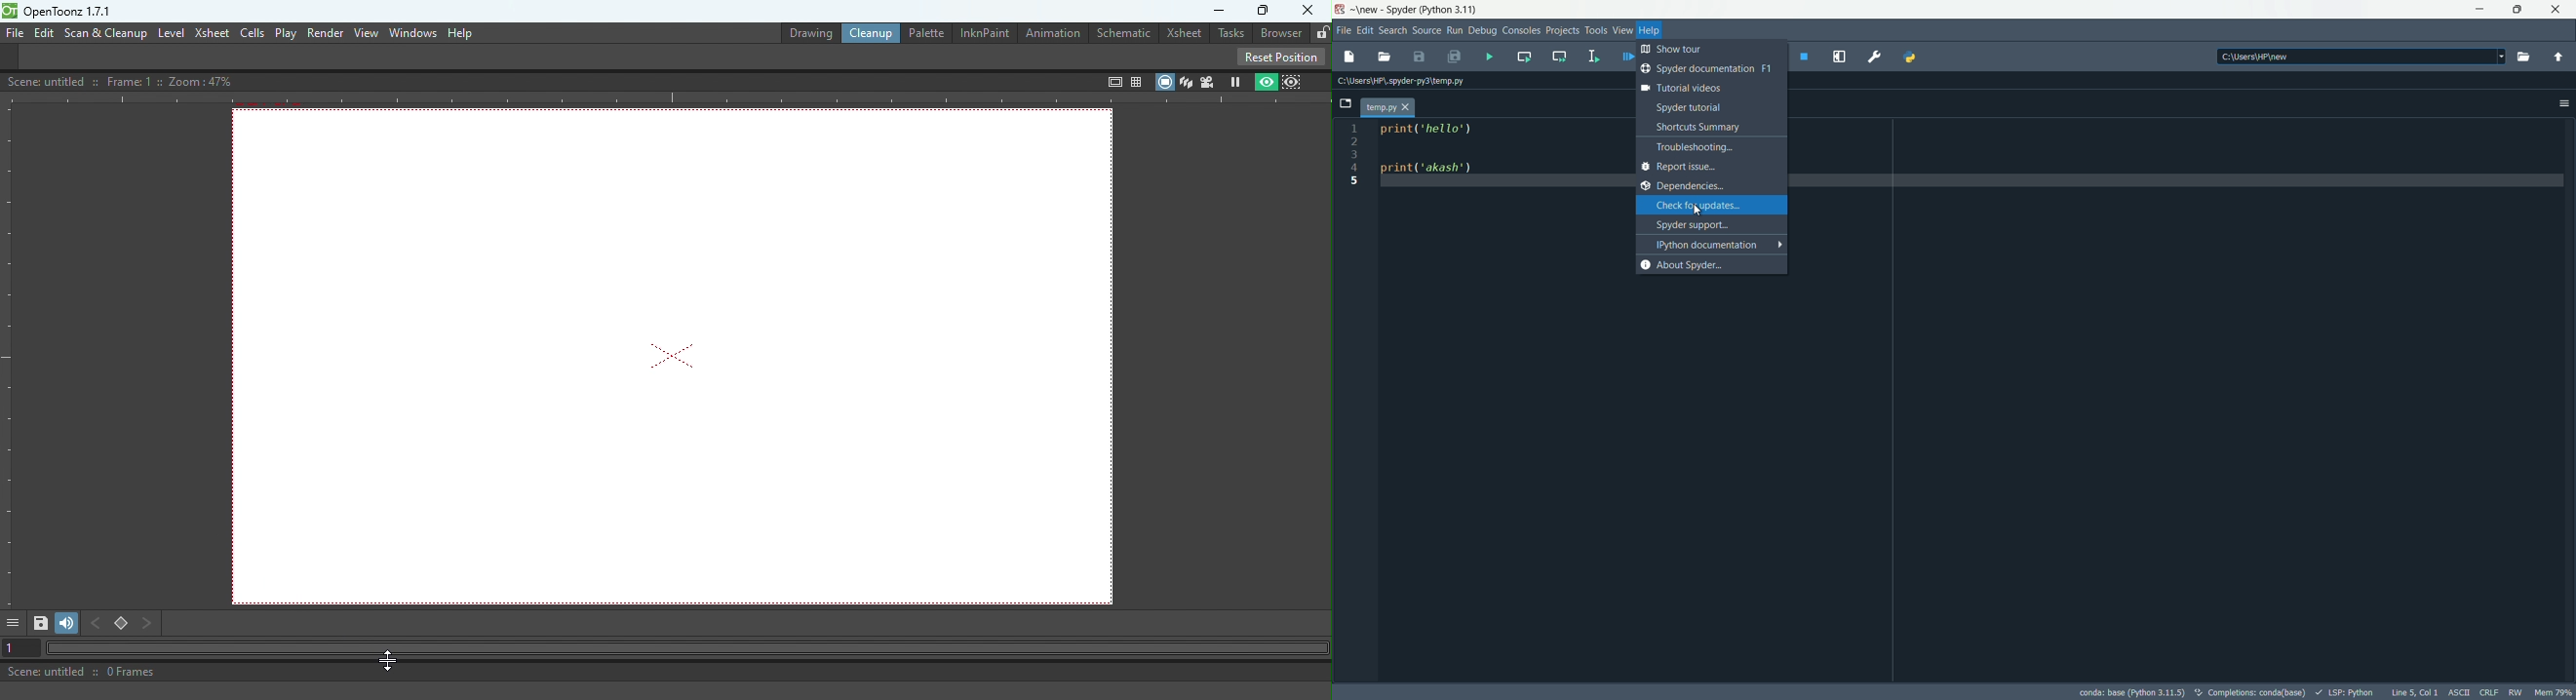 The image size is (2576, 700). What do you see at coordinates (1346, 102) in the screenshot?
I see `browse tabs` at bounding box center [1346, 102].